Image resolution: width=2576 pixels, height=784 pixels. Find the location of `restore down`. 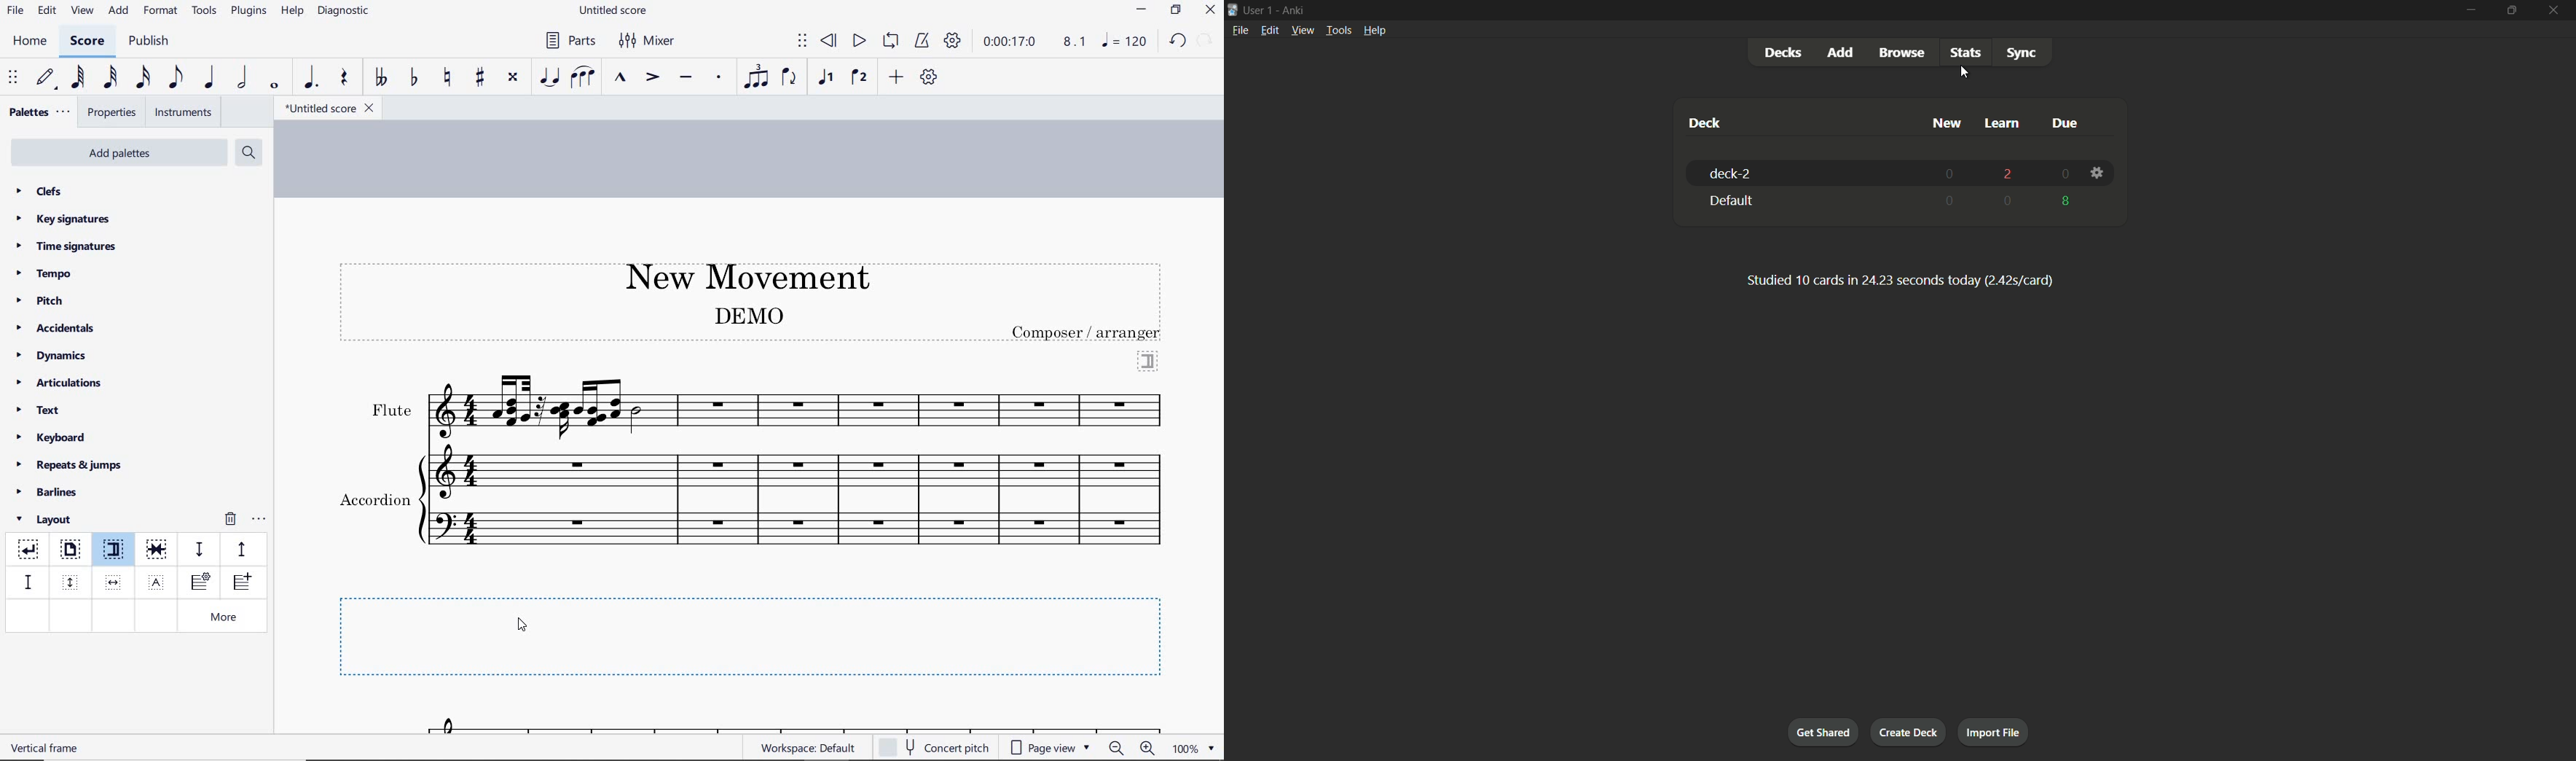

restore down is located at coordinates (1177, 11).